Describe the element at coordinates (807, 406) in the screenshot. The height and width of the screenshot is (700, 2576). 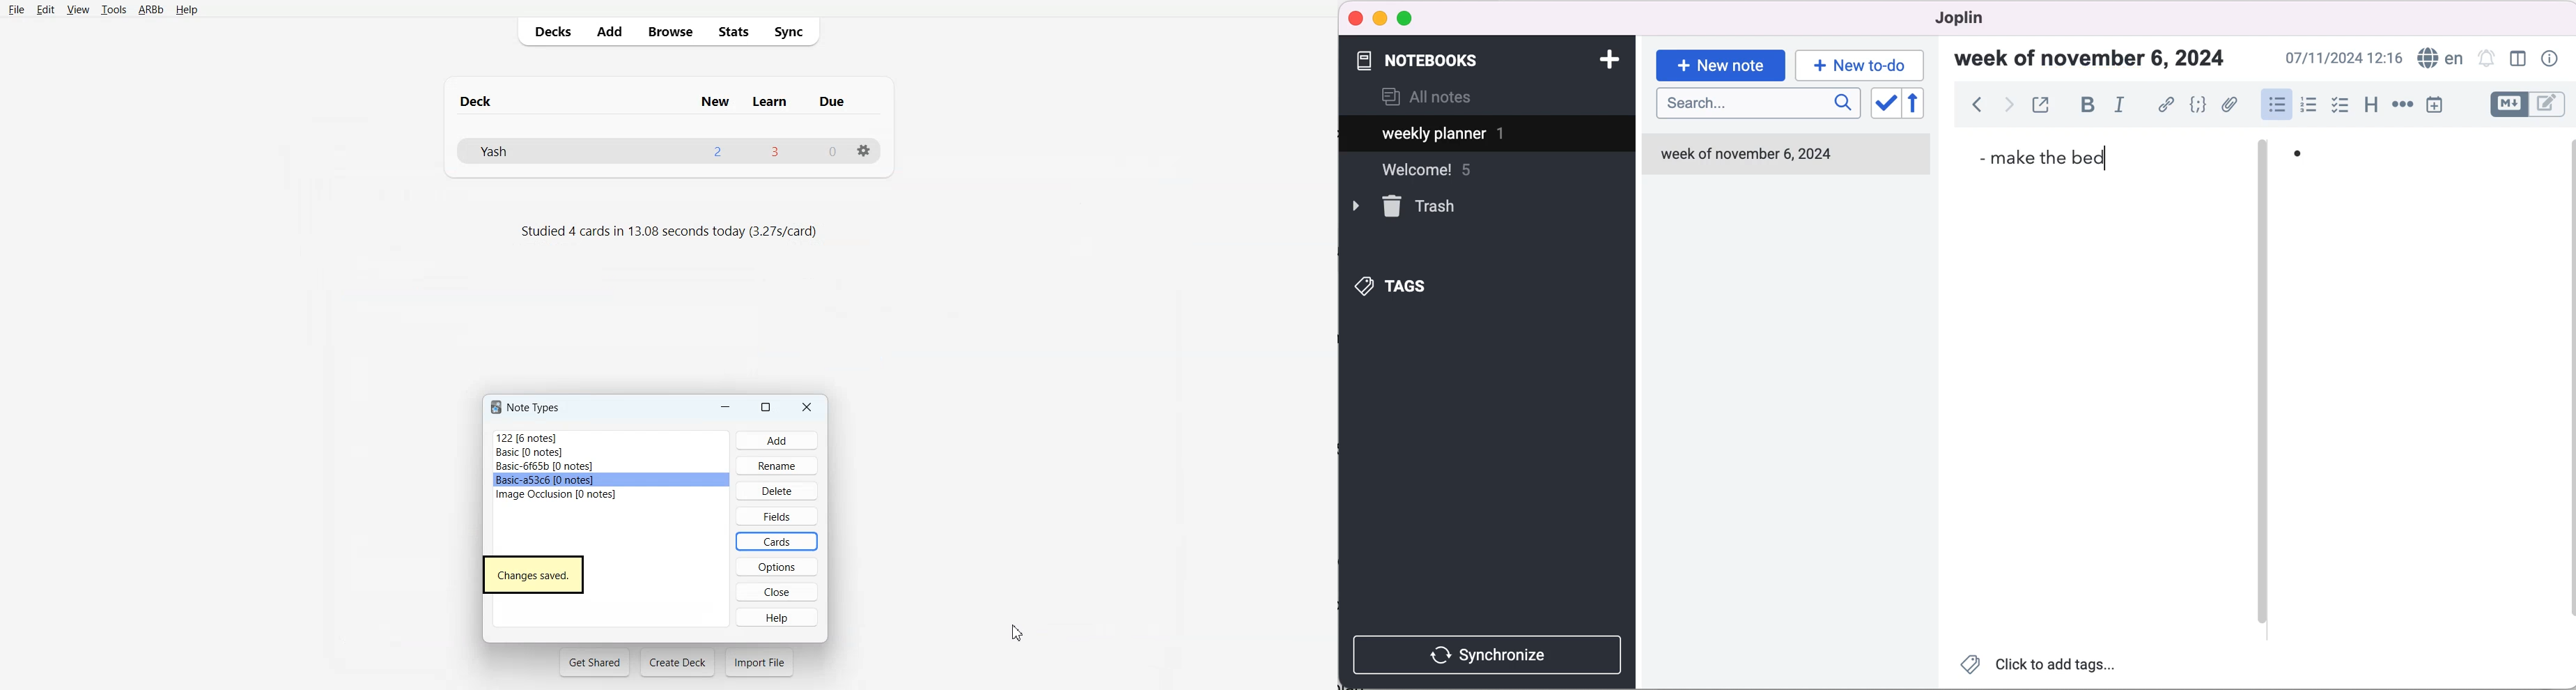
I see `Close` at that location.